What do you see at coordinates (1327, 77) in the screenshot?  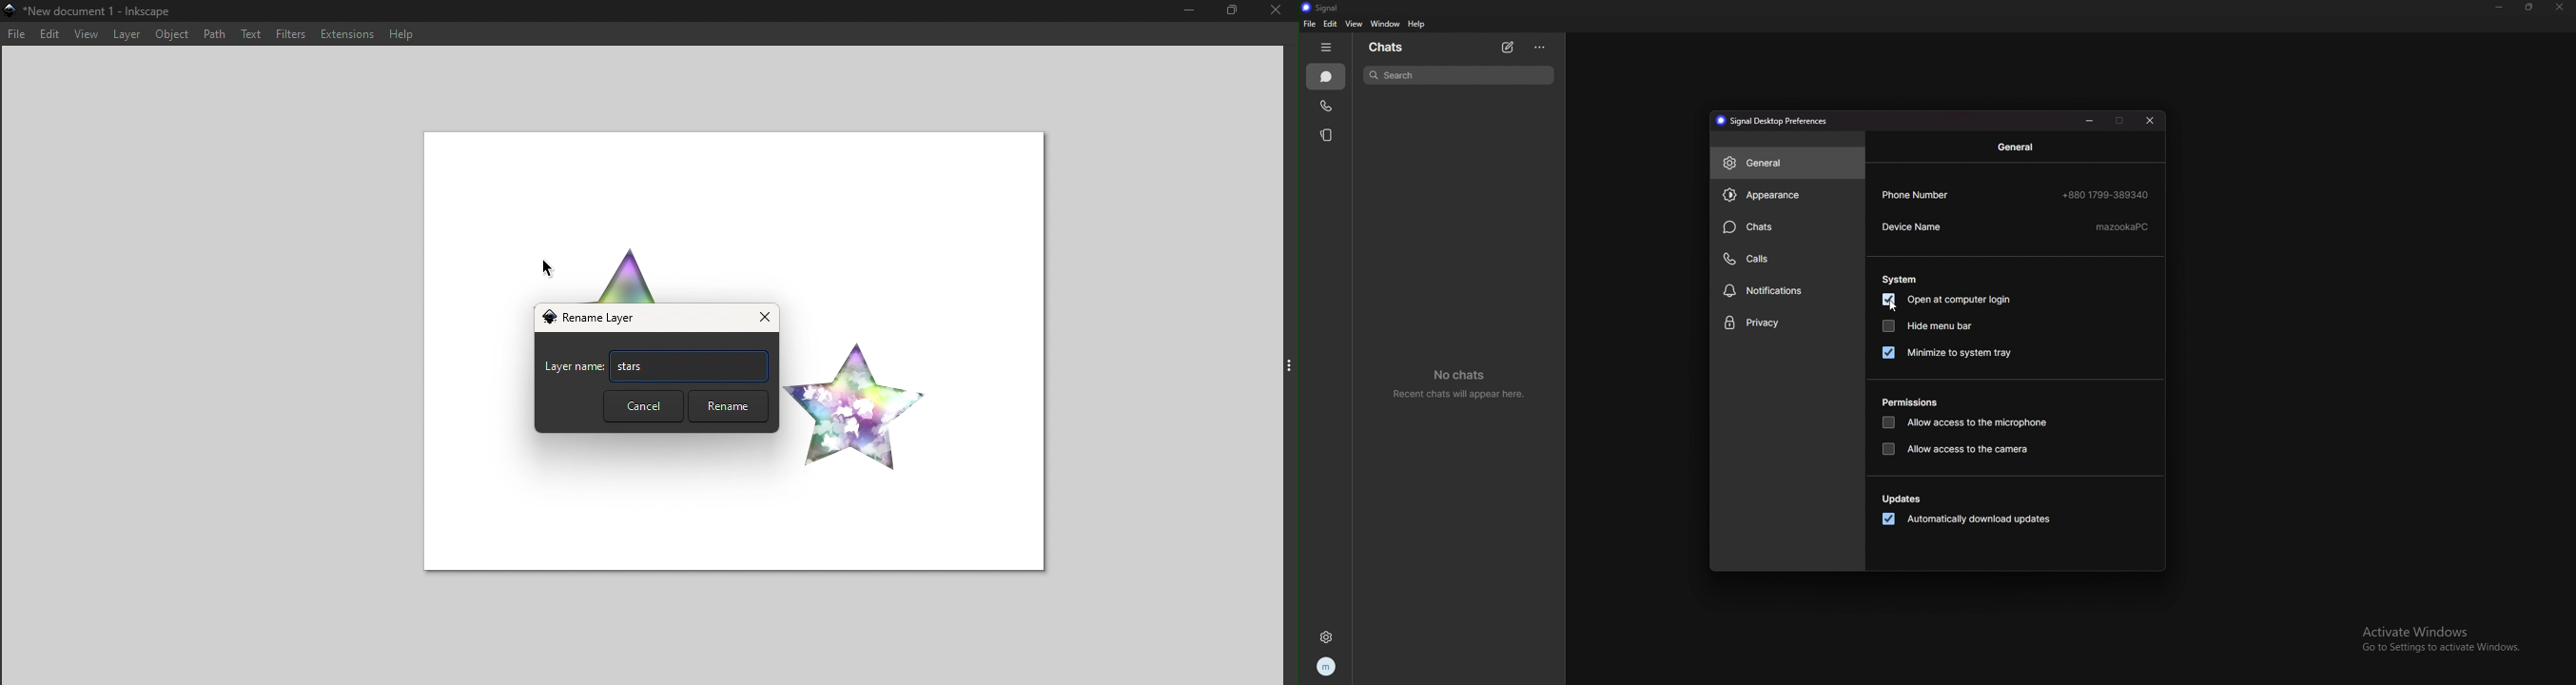 I see `chats` at bounding box center [1327, 77].